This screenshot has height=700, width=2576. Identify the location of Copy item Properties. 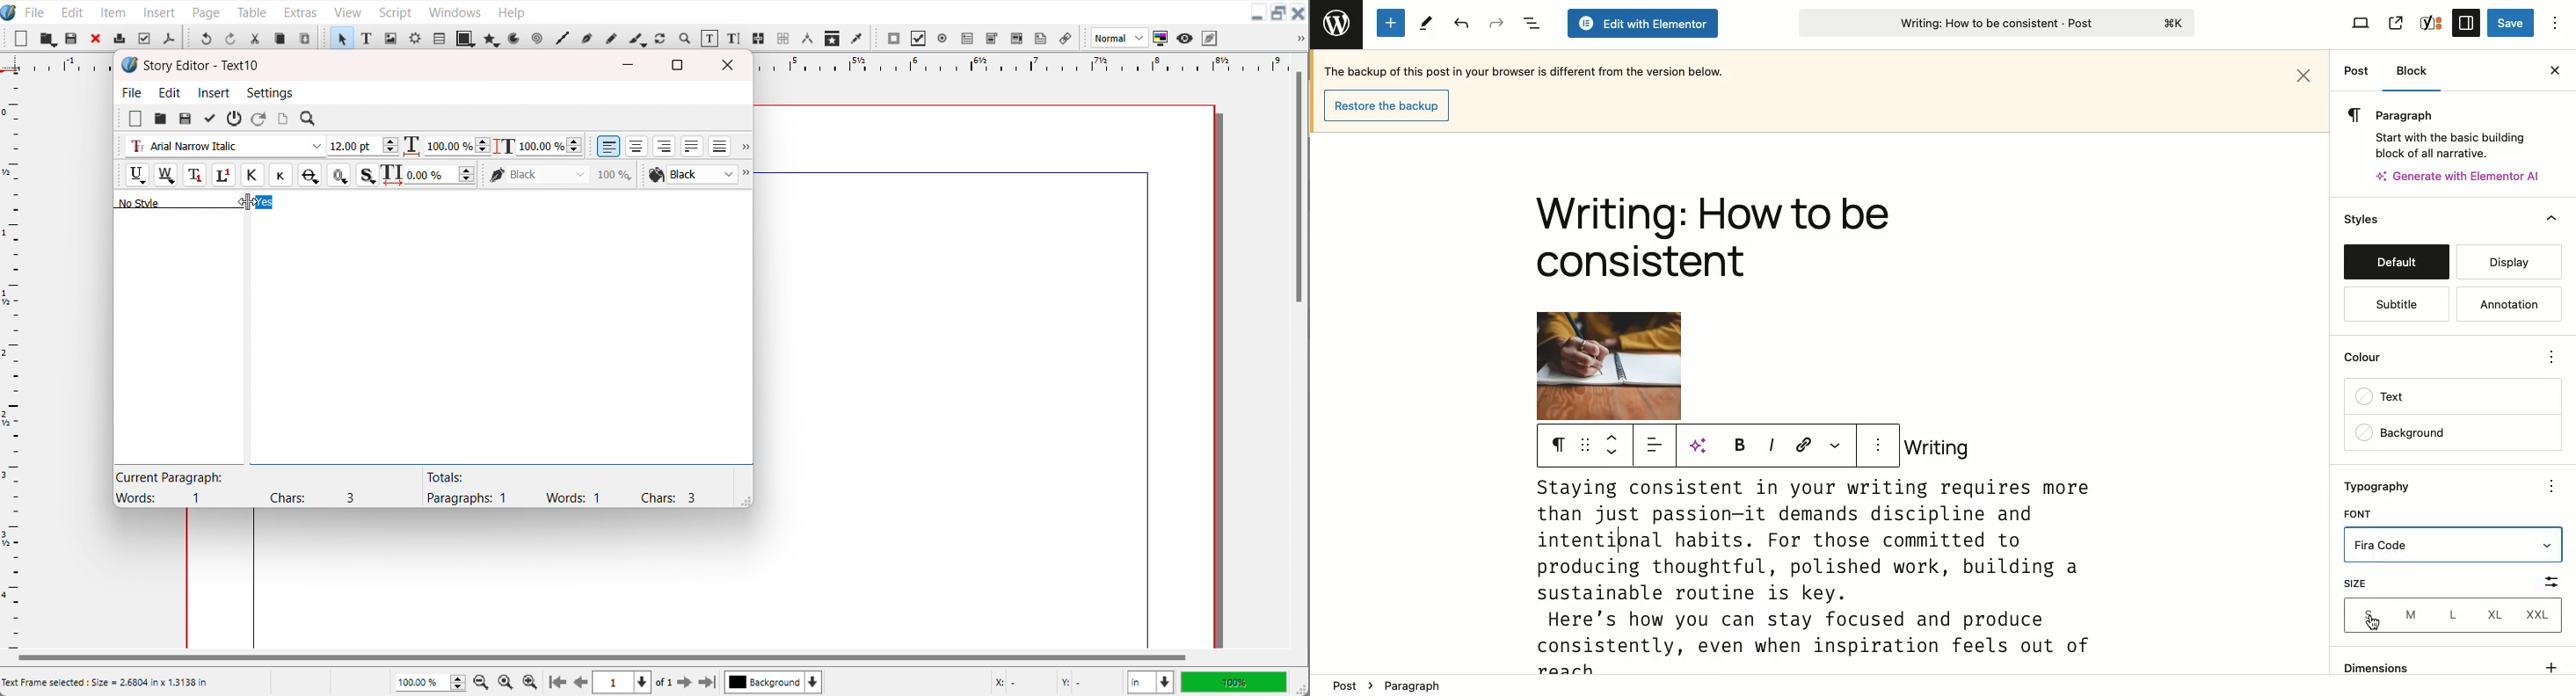
(833, 38).